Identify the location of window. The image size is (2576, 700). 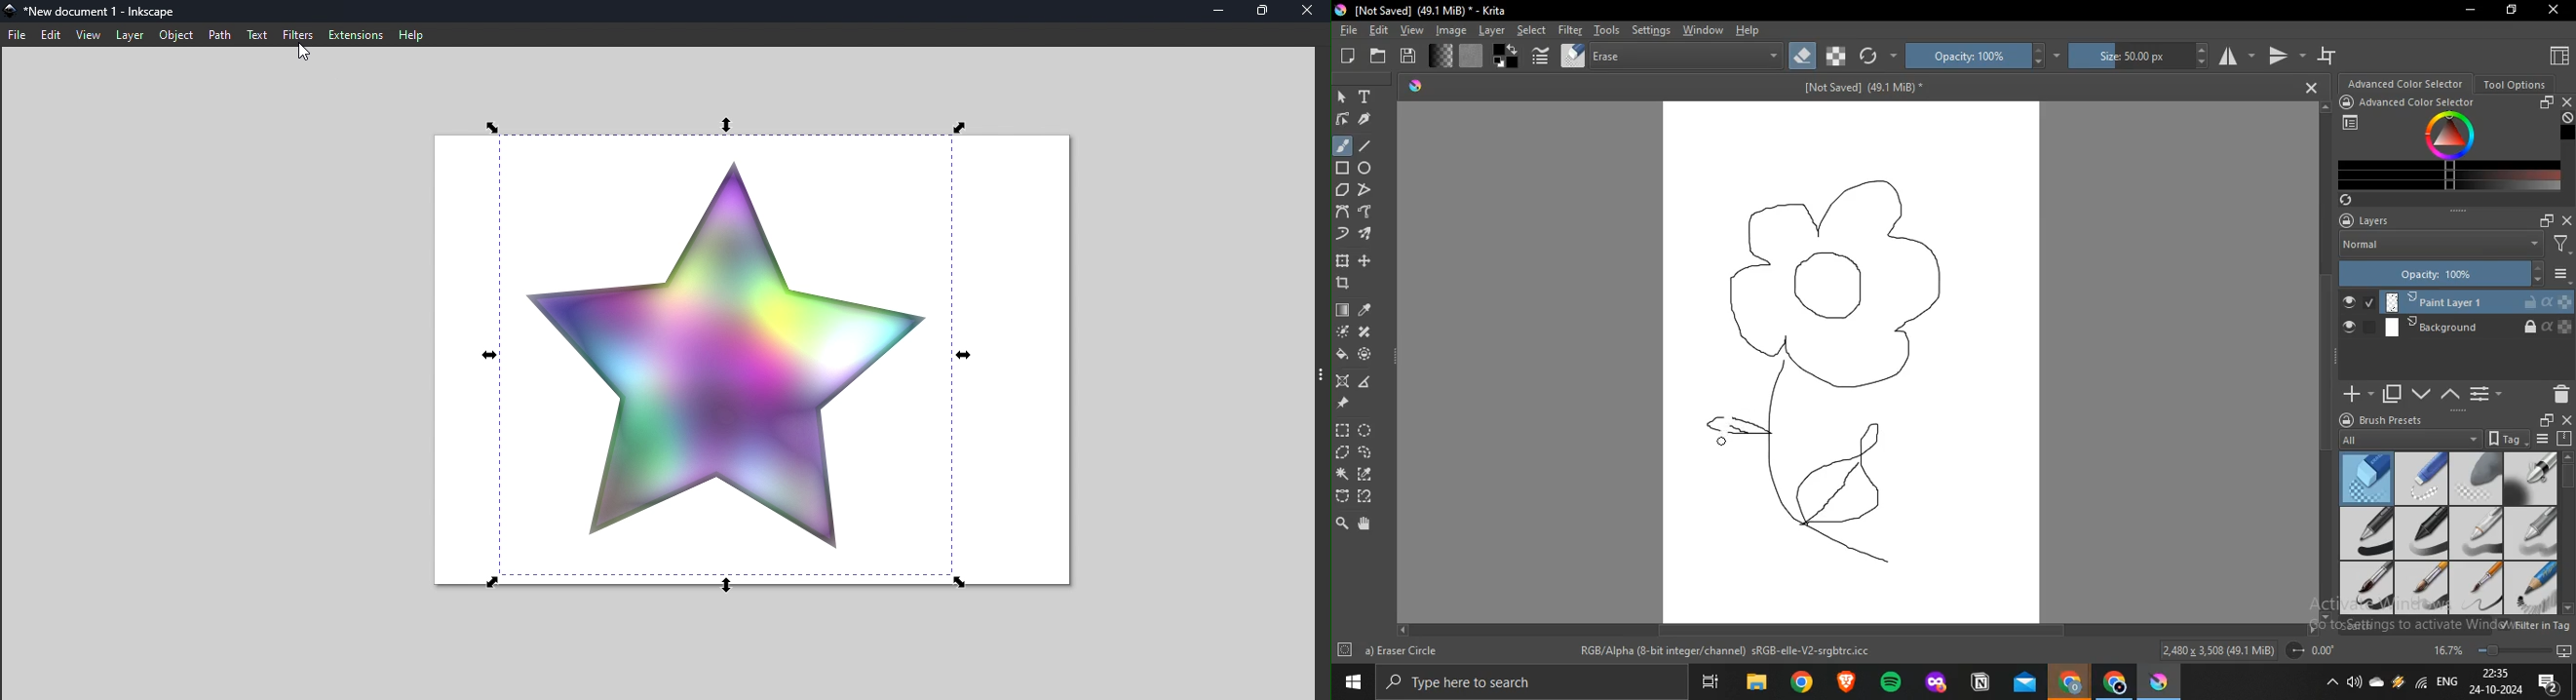
(1701, 30).